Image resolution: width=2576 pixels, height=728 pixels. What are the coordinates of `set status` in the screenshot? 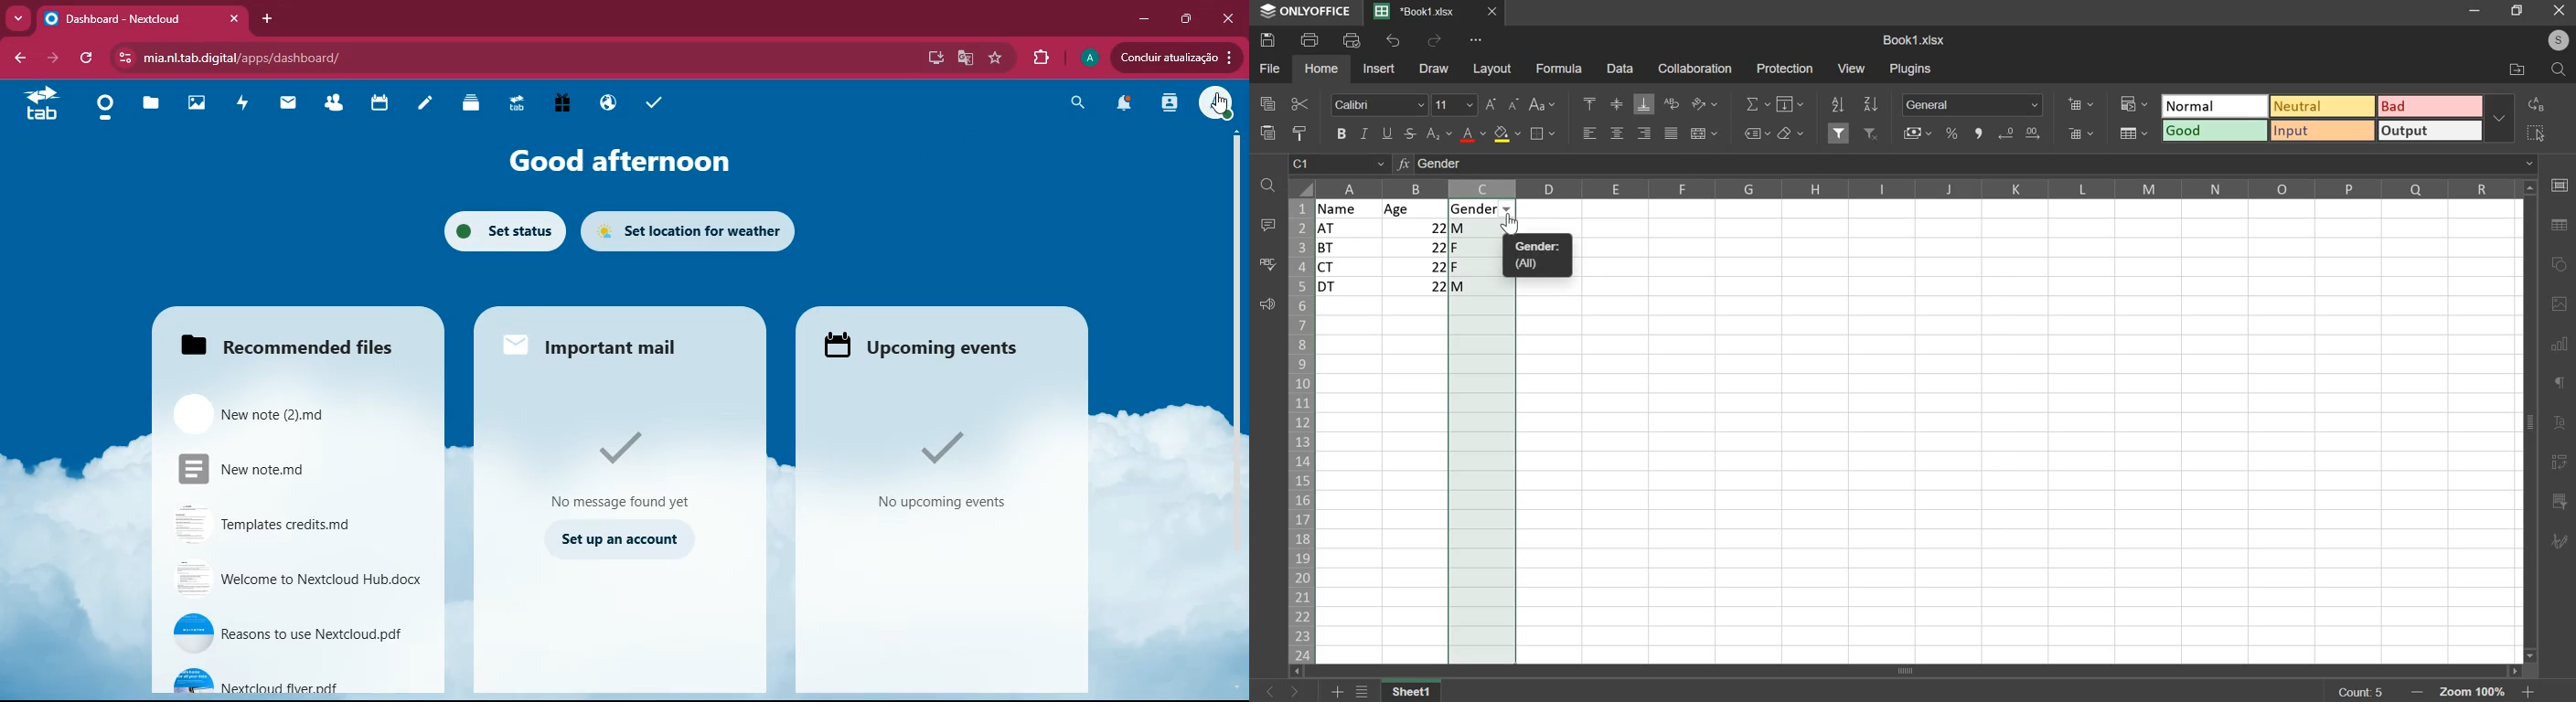 It's located at (497, 230).